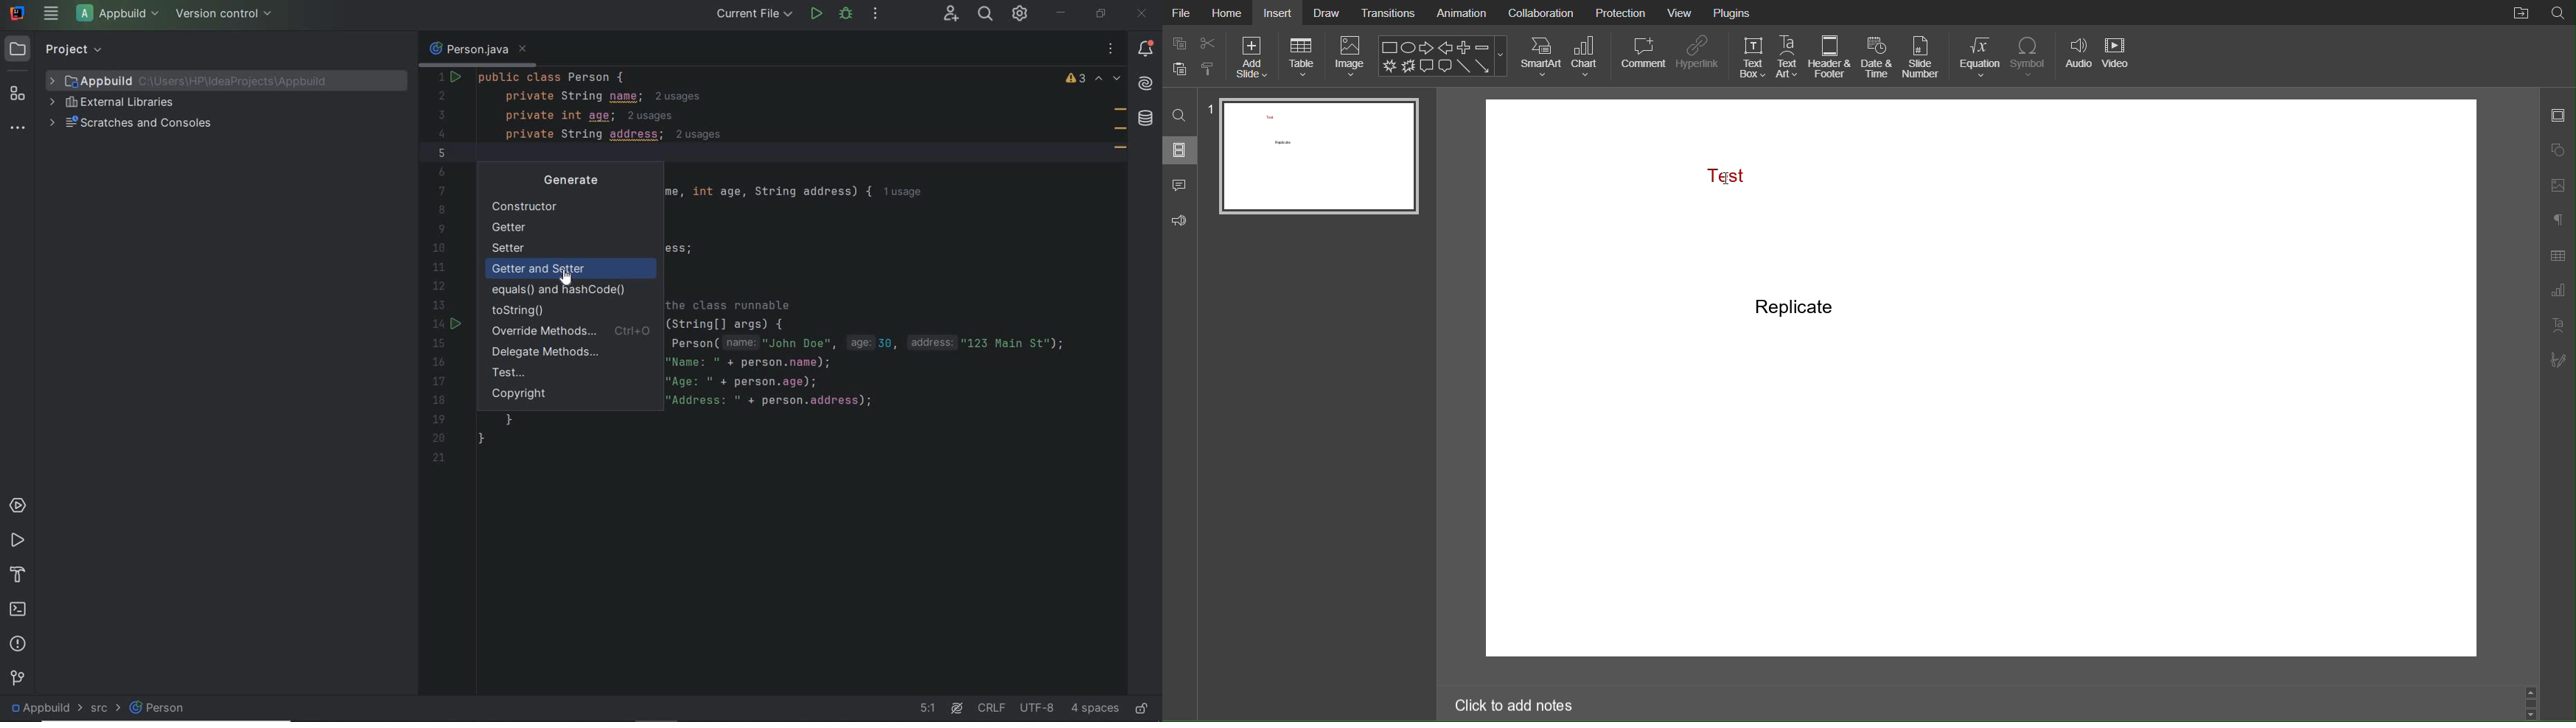 This screenshot has height=728, width=2576. I want to click on Slide Number, so click(1919, 57).